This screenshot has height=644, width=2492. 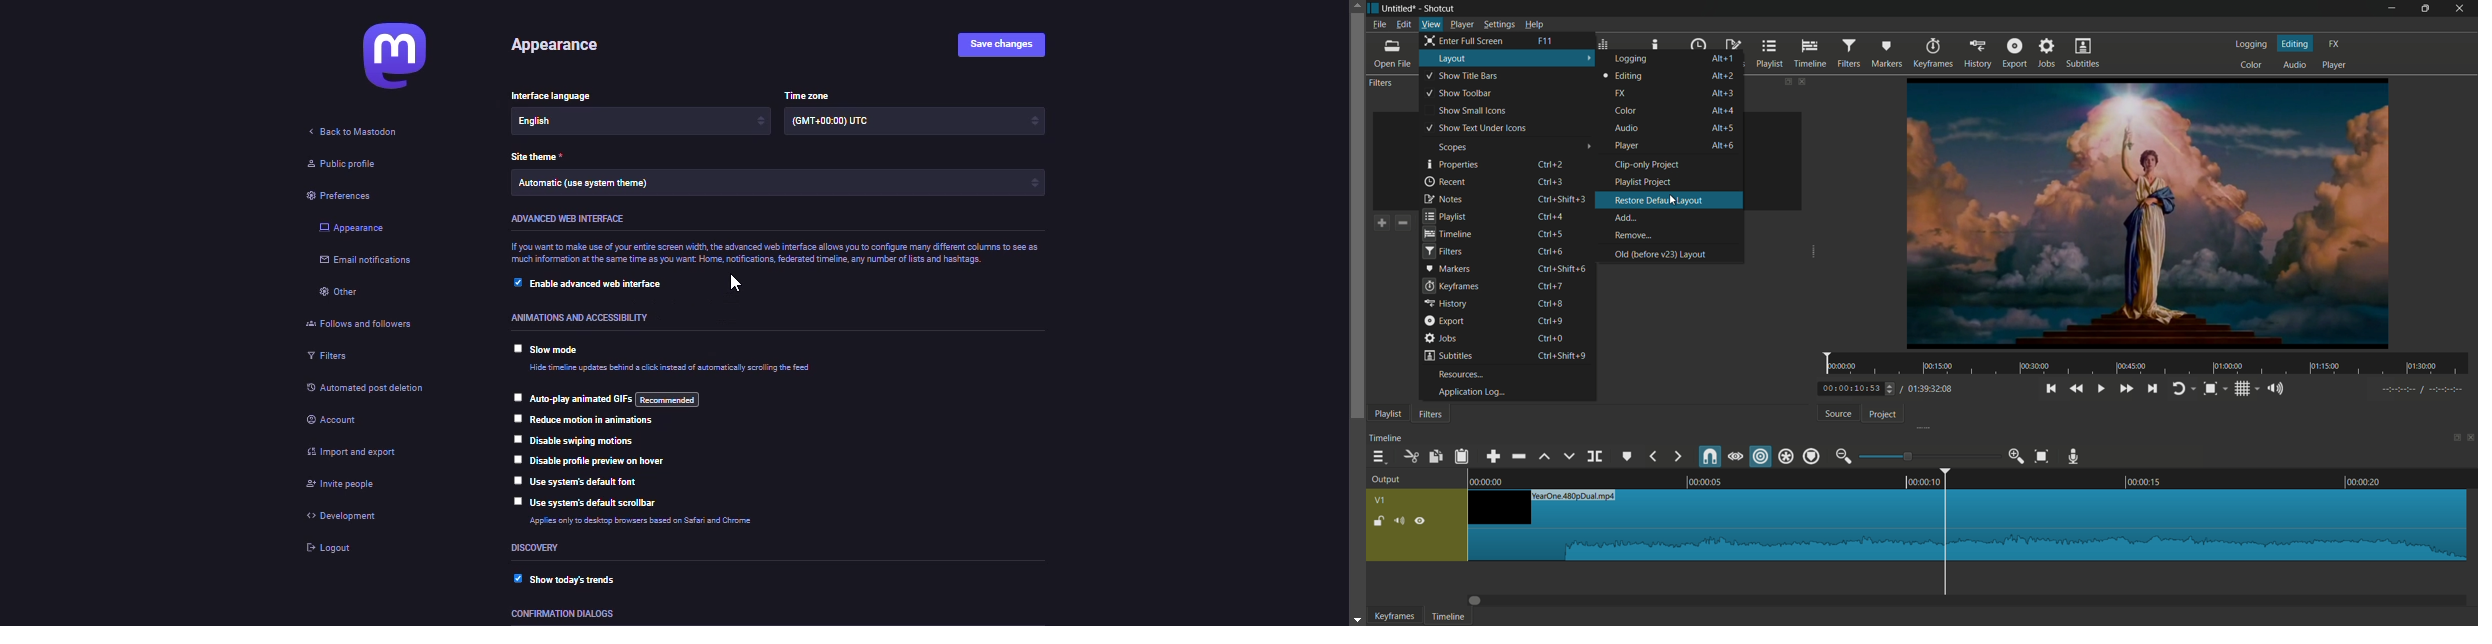 I want to click on back to mastodon, so click(x=357, y=135).